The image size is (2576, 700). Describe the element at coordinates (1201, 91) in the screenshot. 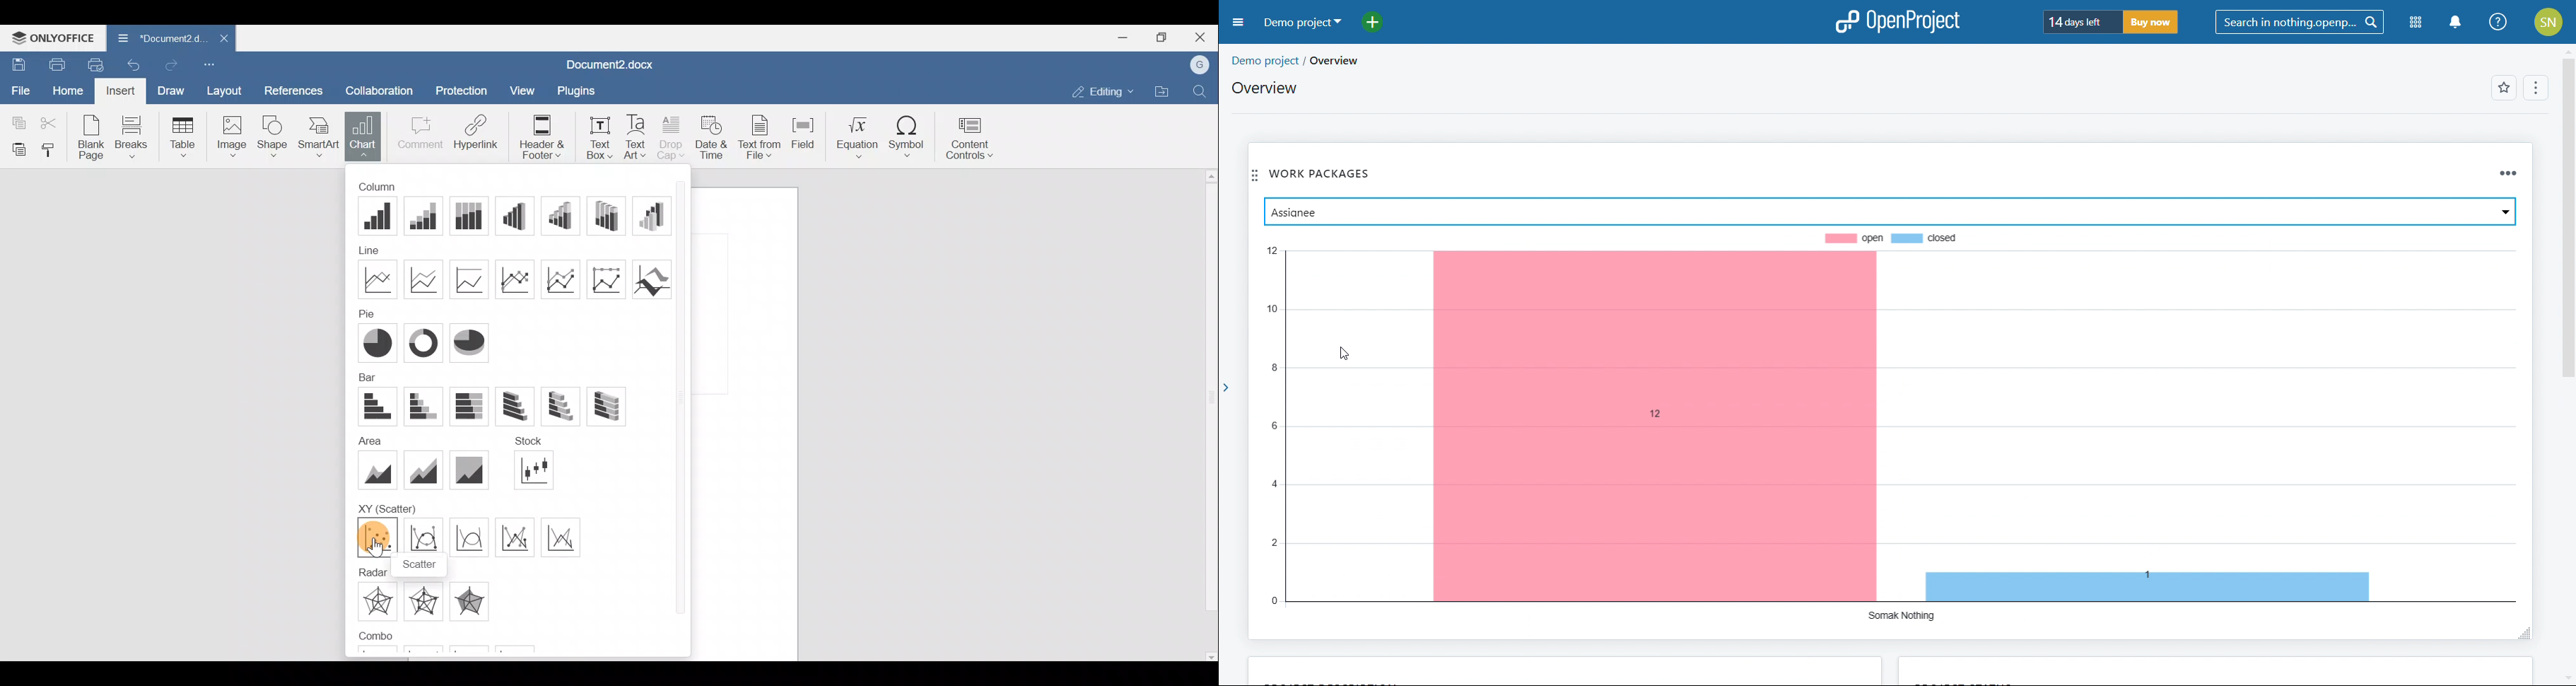

I see `Find` at that location.